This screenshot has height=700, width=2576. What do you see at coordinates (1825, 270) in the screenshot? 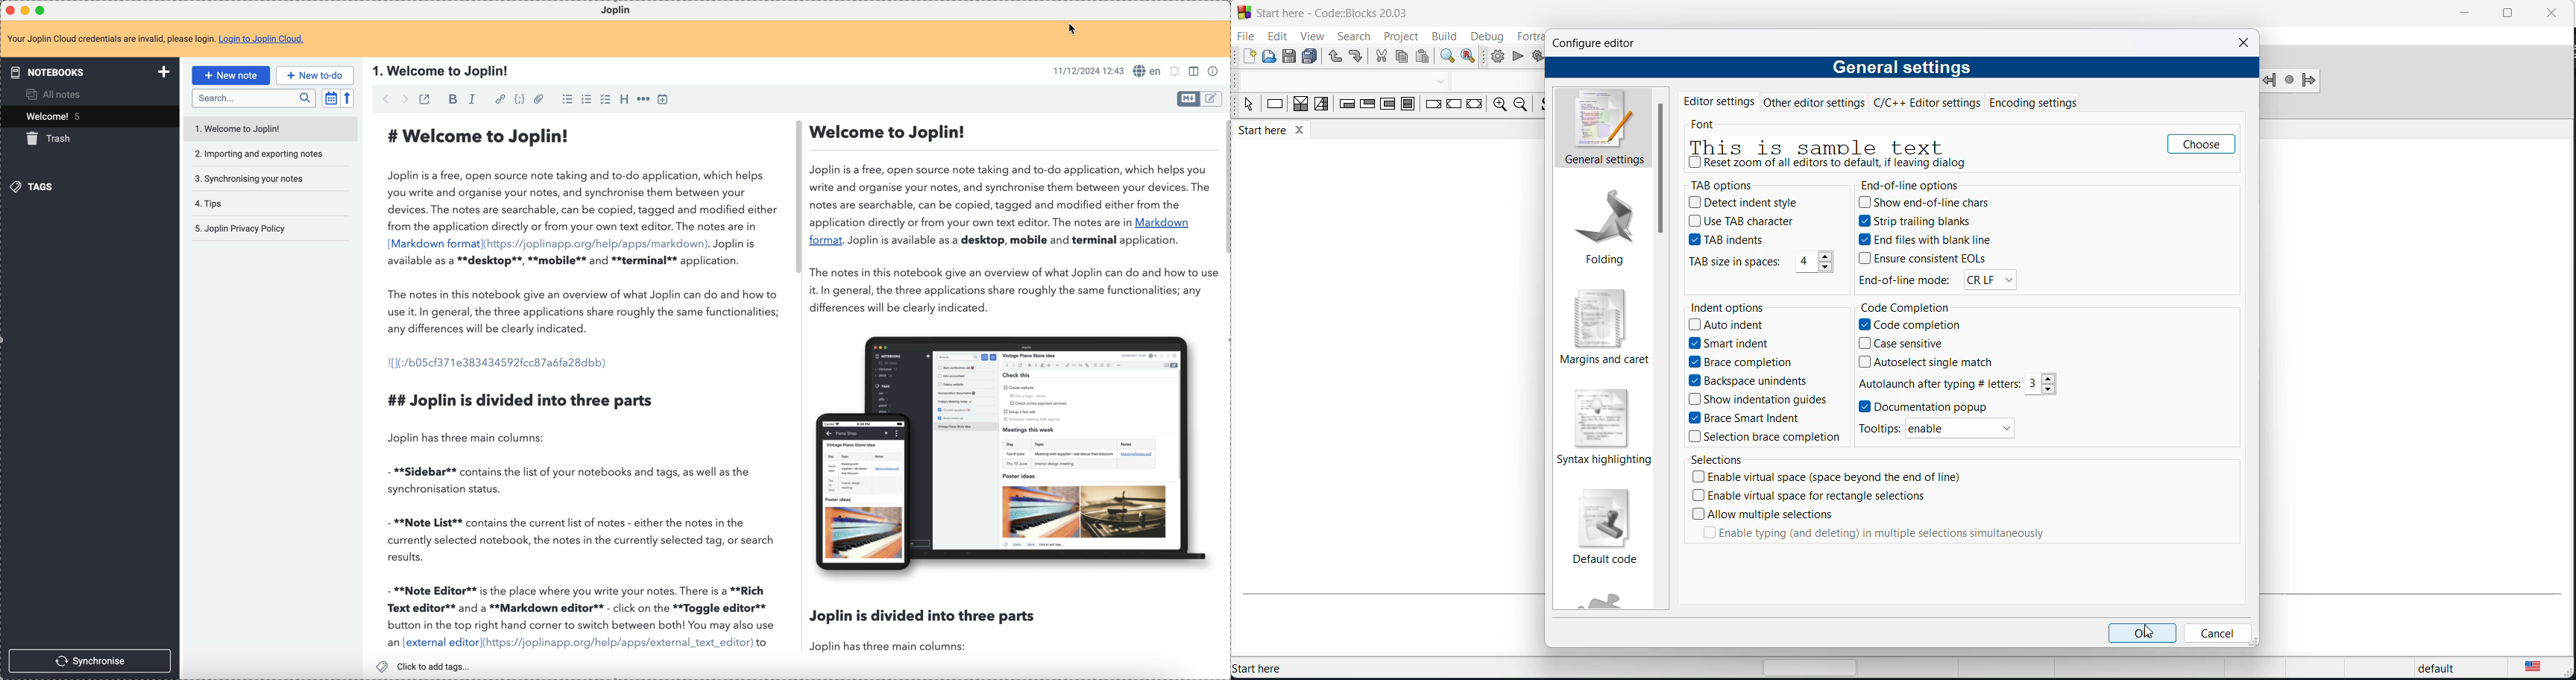
I see `decrement` at bounding box center [1825, 270].